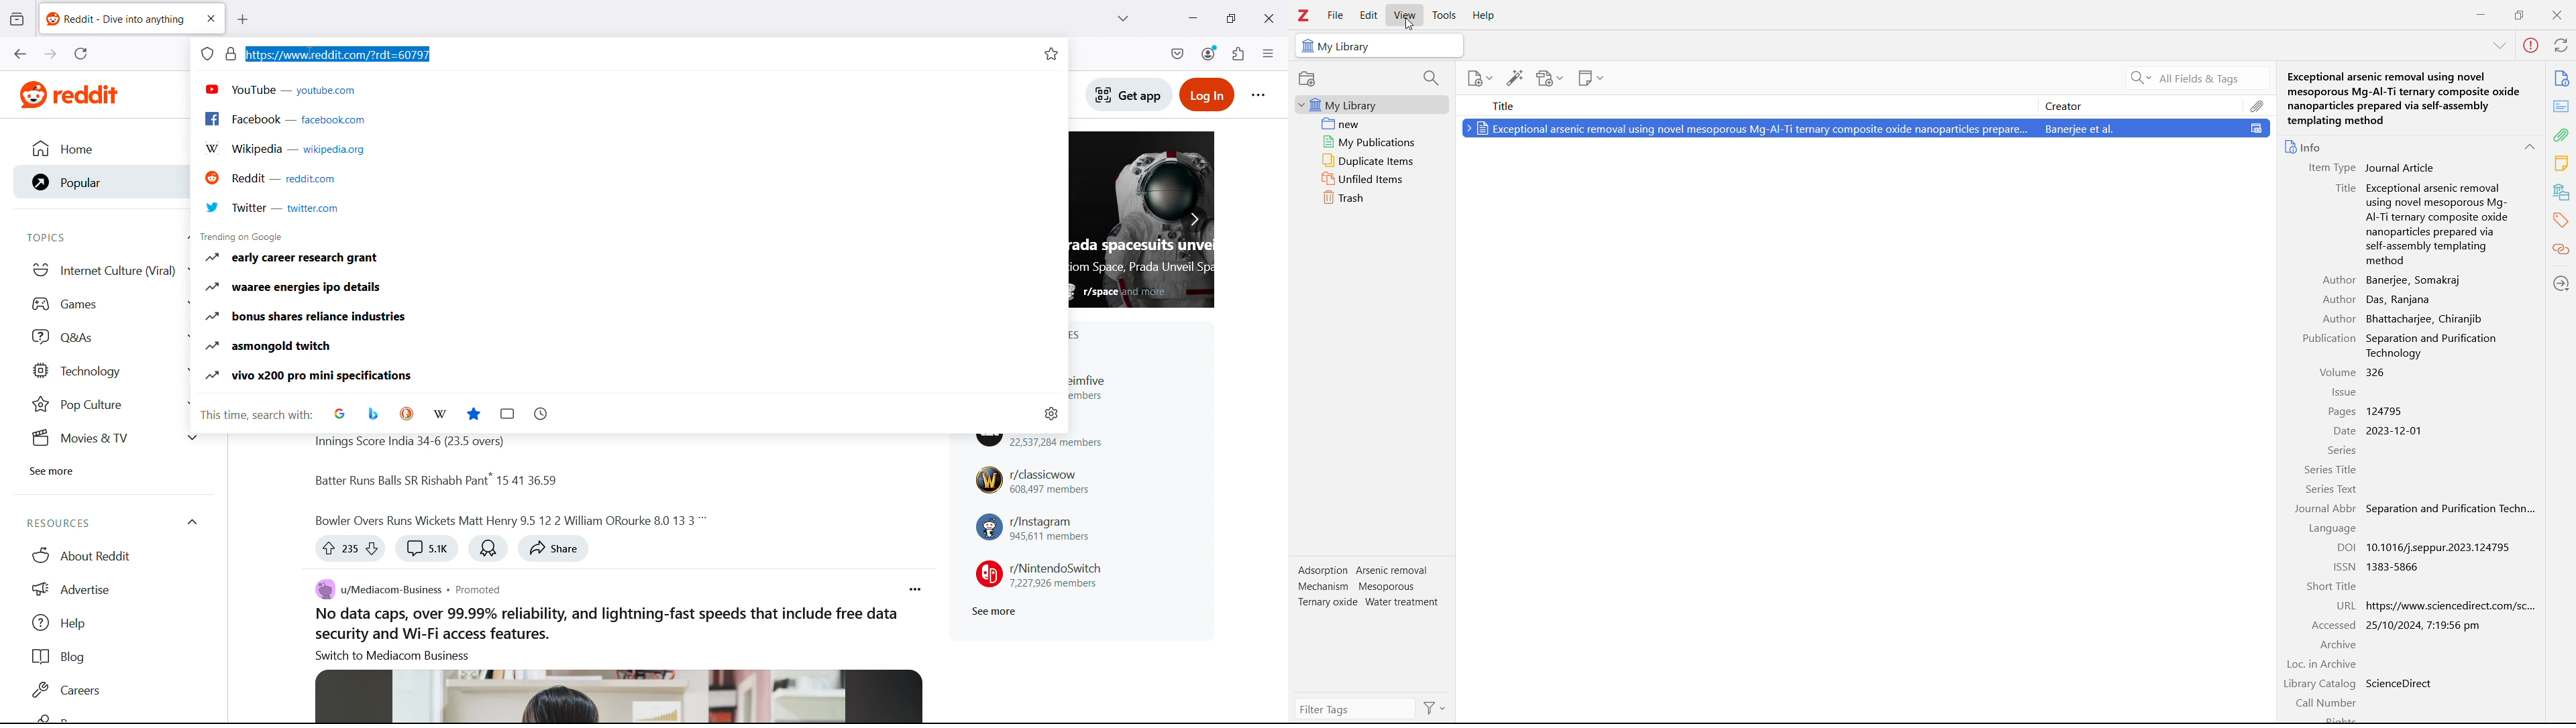  What do you see at coordinates (2561, 135) in the screenshot?
I see `attachments` at bounding box center [2561, 135].